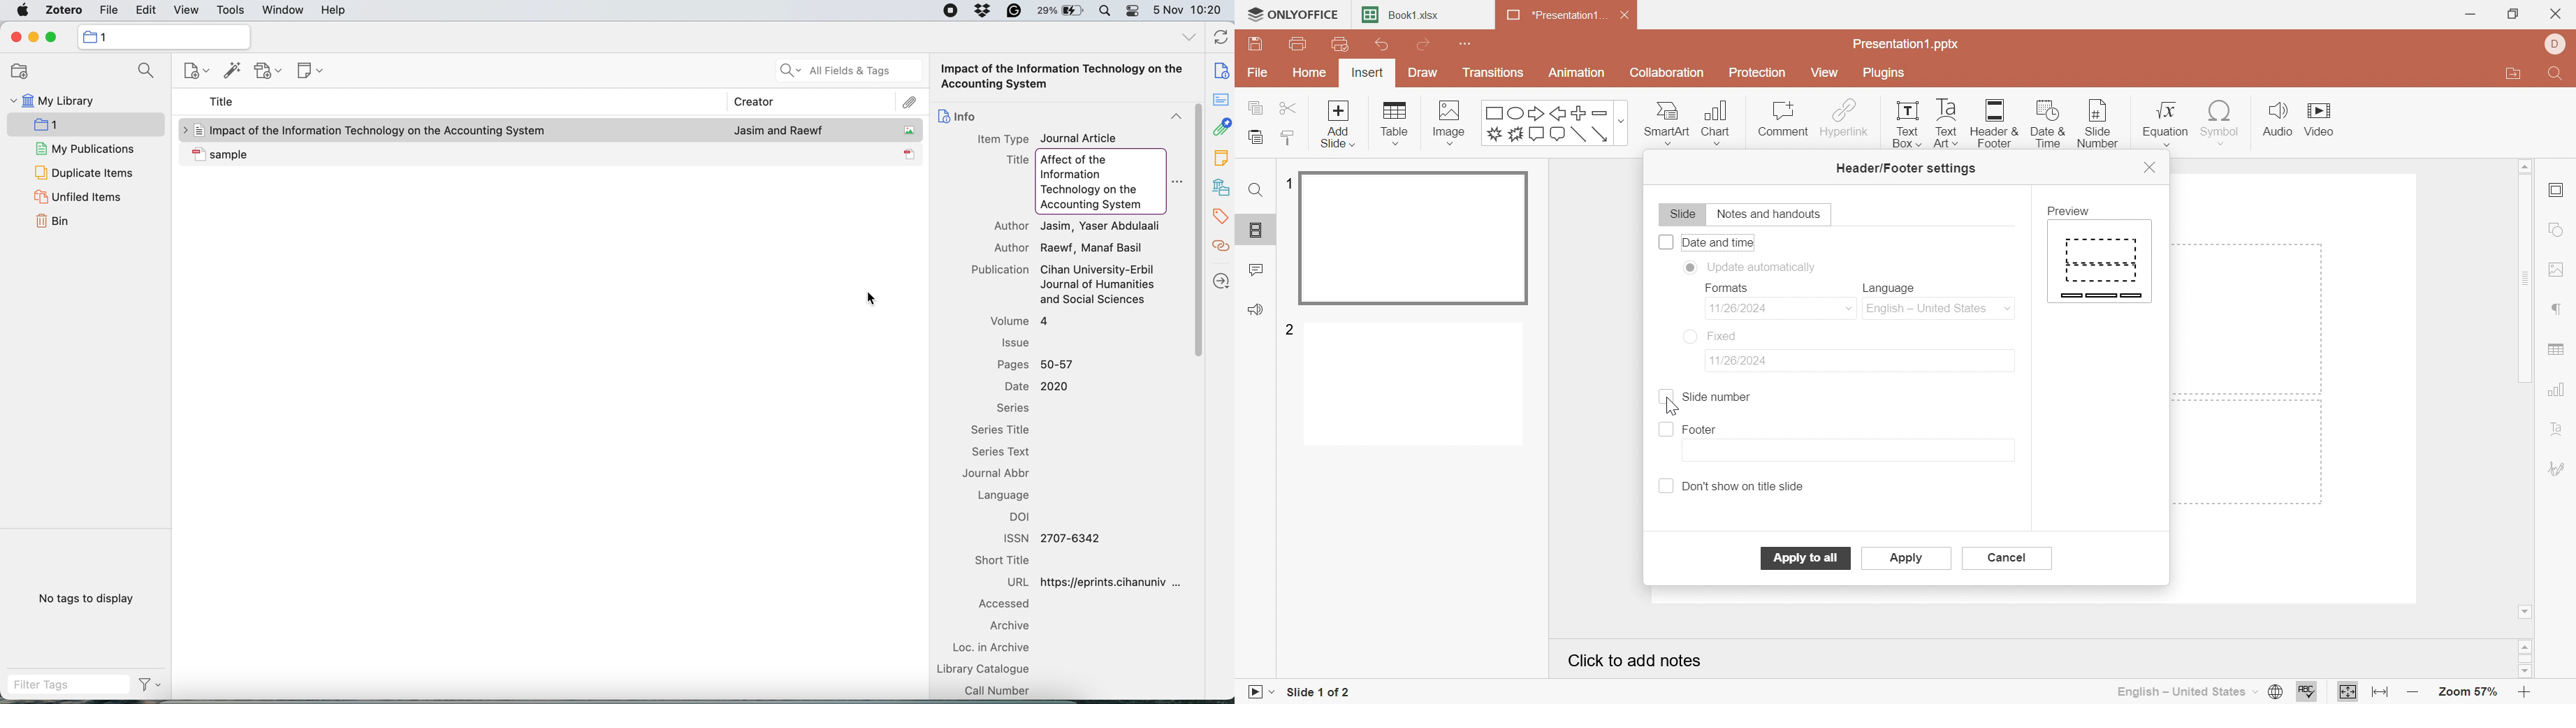  I want to click on Zoom out, so click(2414, 695).